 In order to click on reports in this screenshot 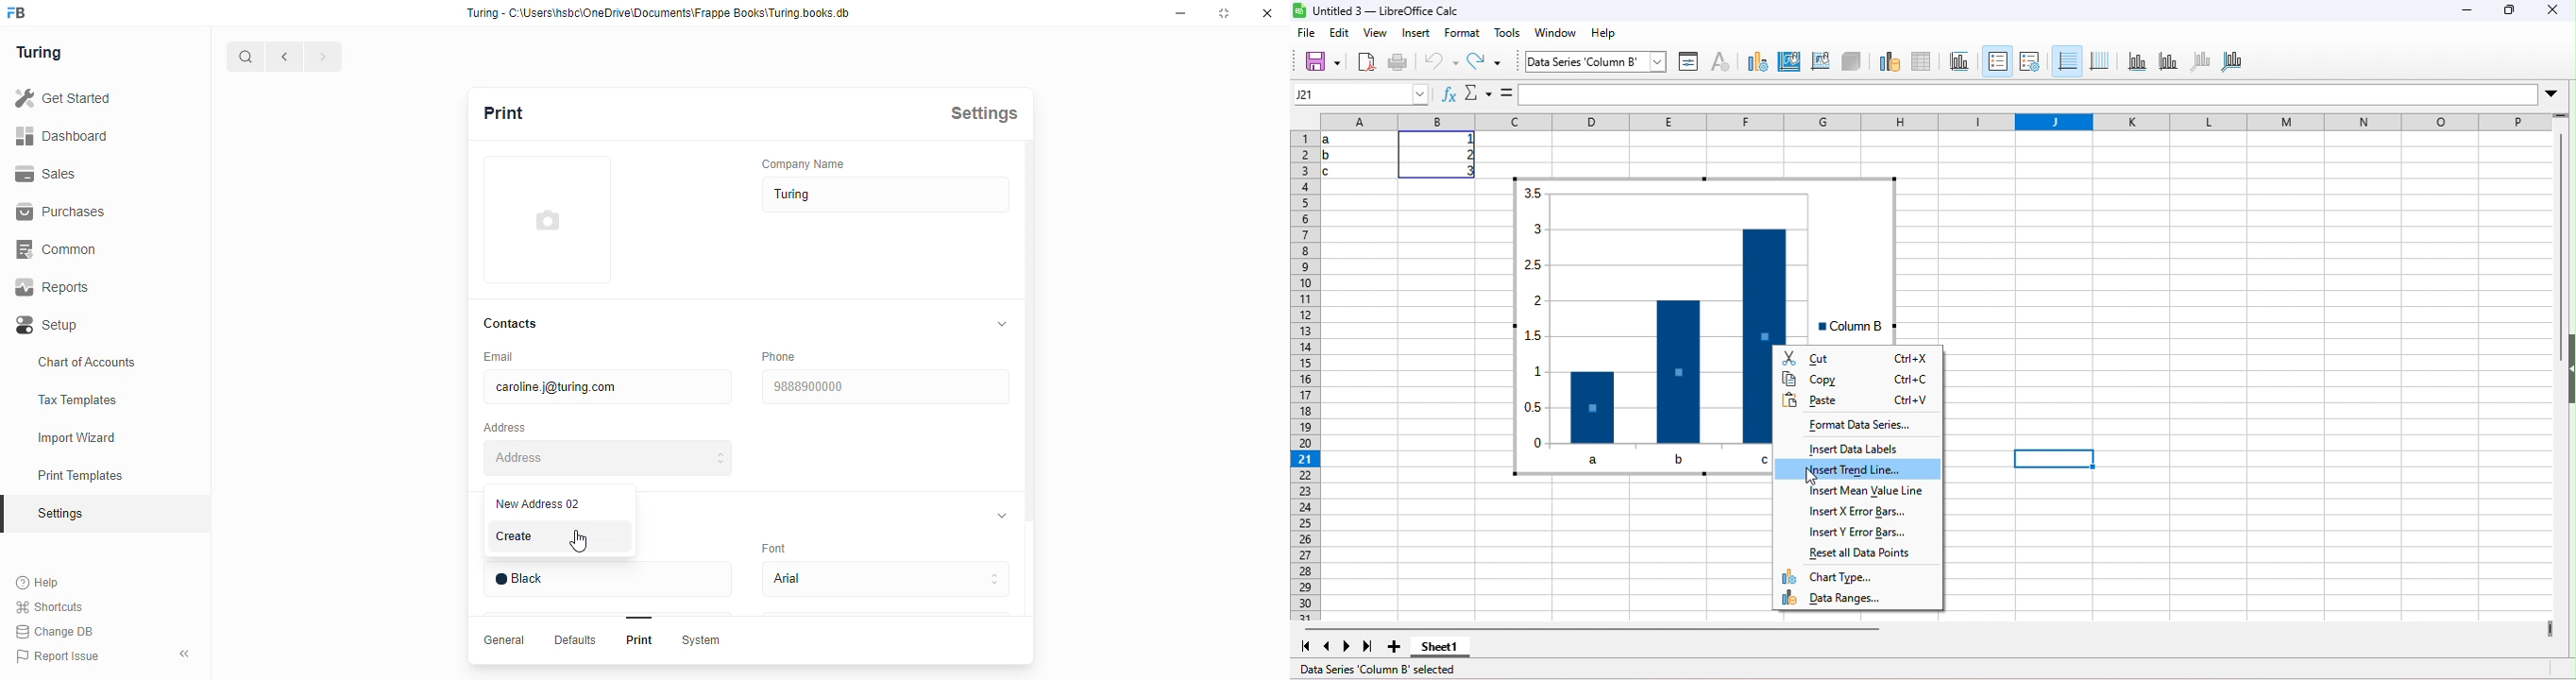, I will do `click(53, 287)`.